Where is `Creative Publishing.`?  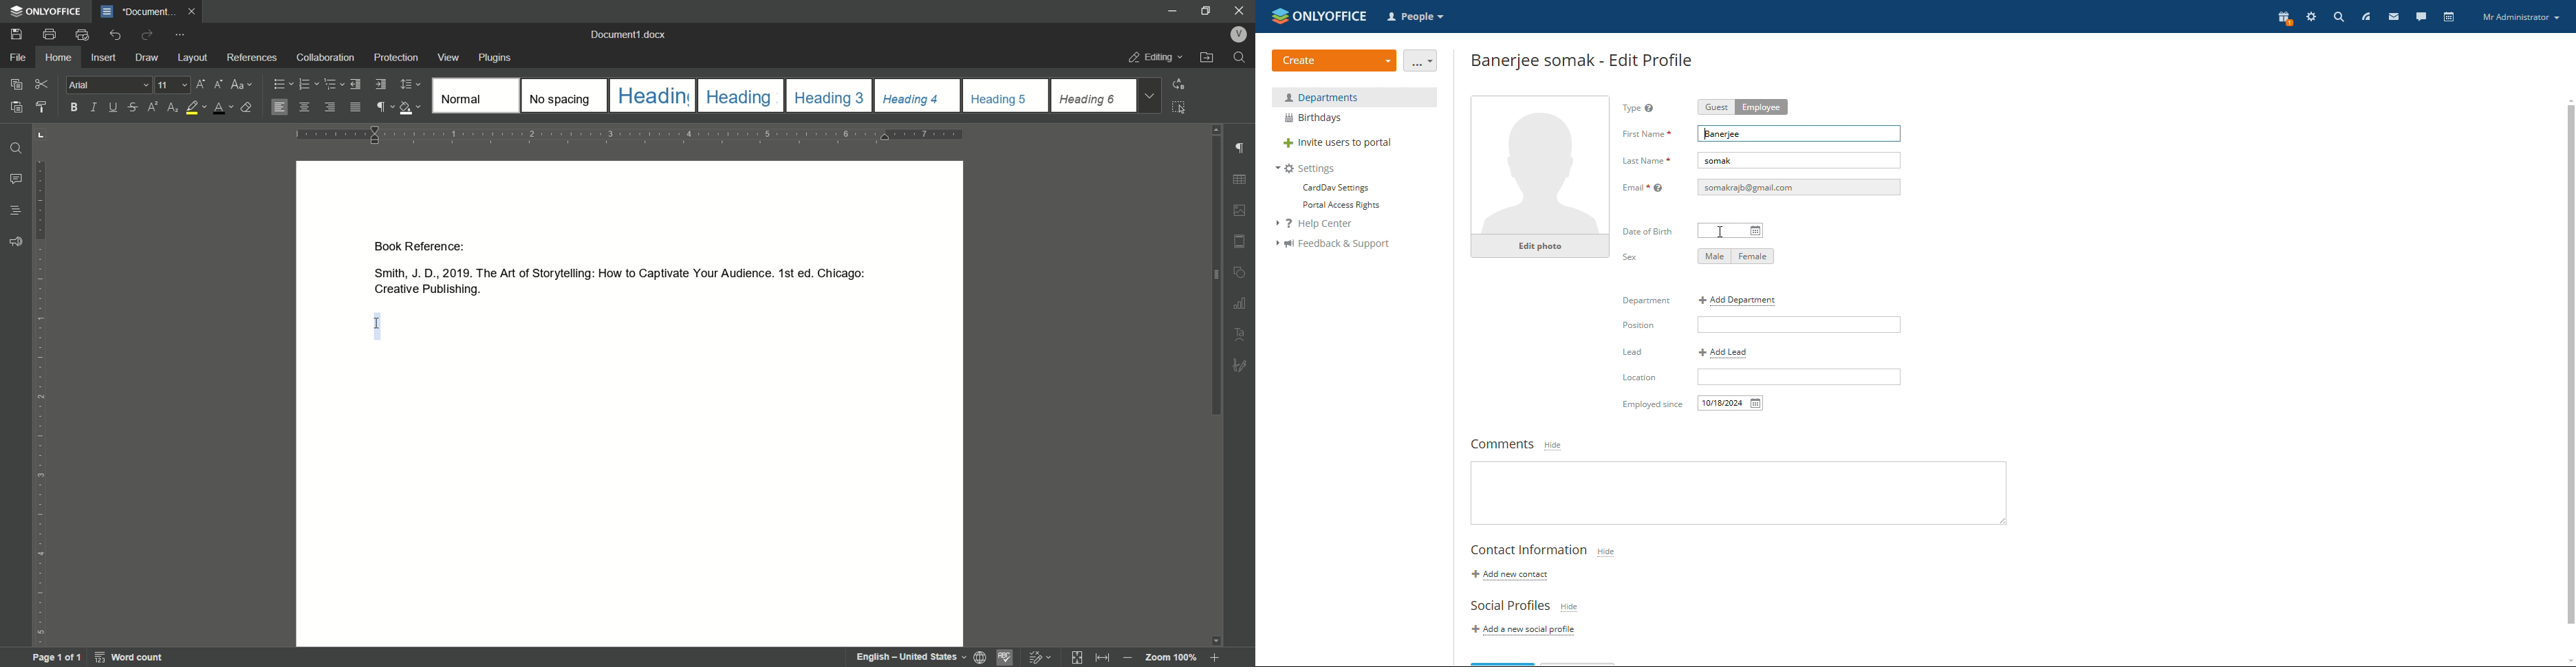
Creative Publishing. is located at coordinates (421, 292).